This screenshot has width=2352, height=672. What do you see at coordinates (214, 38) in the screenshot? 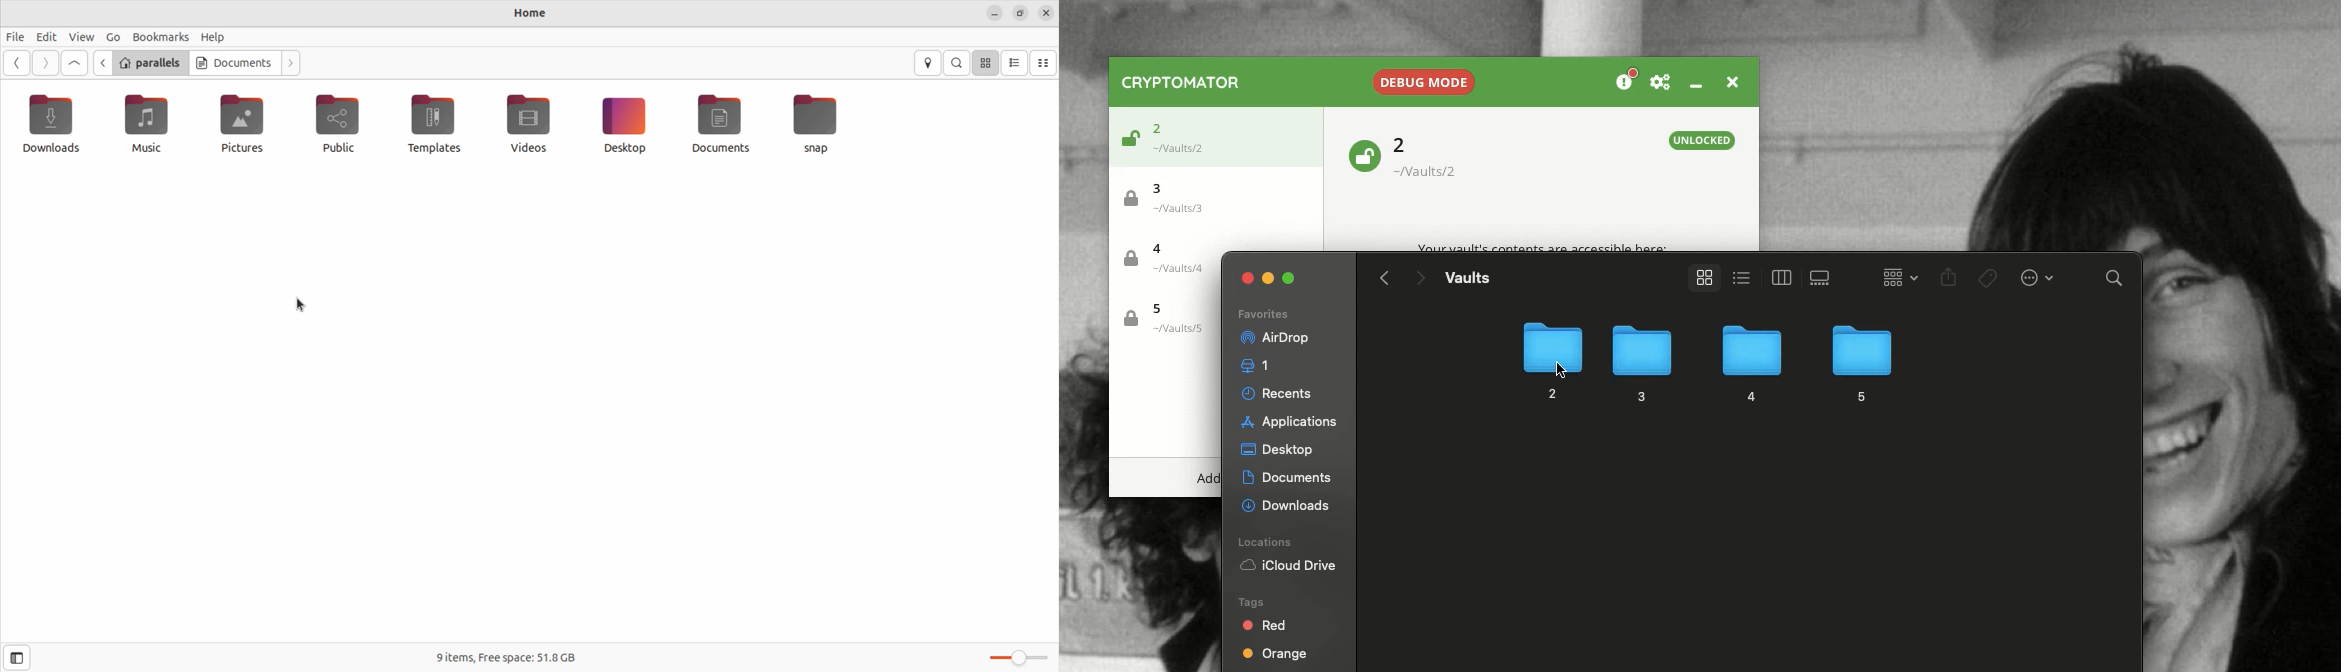
I see `help` at bounding box center [214, 38].